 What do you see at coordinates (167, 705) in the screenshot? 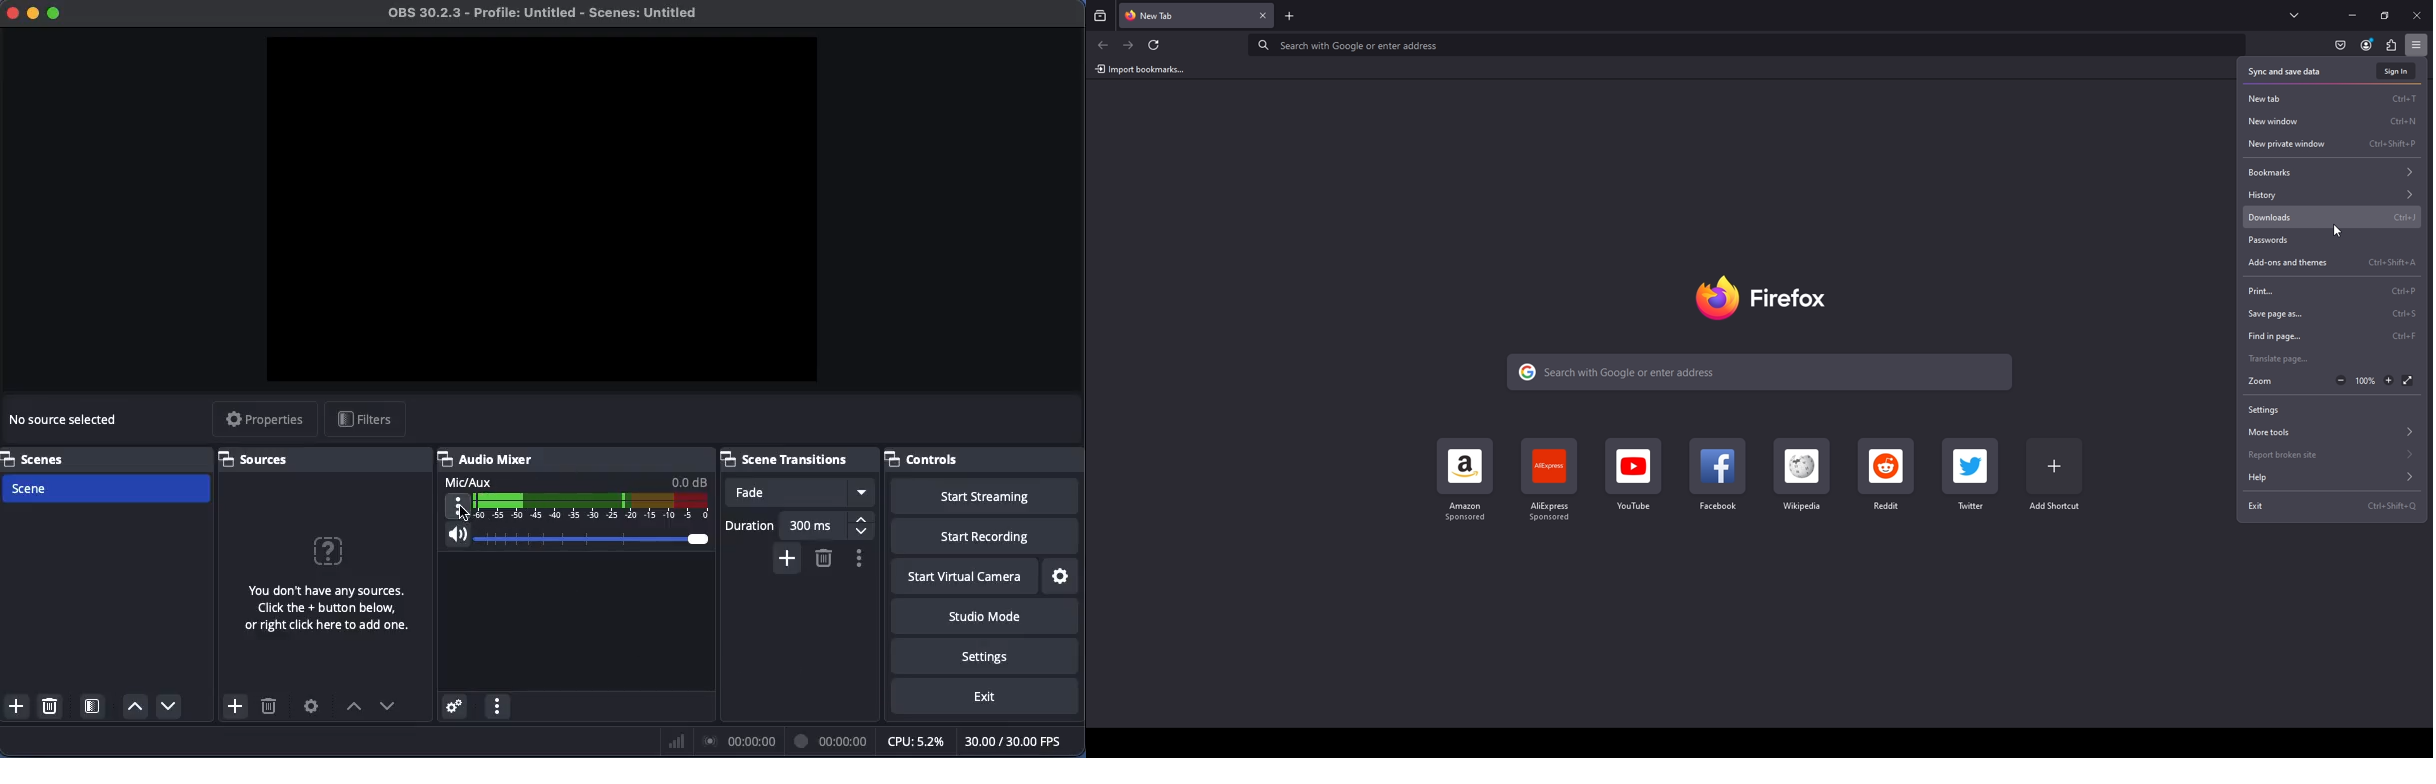
I see `Move down` at bounding box center [167, 705].